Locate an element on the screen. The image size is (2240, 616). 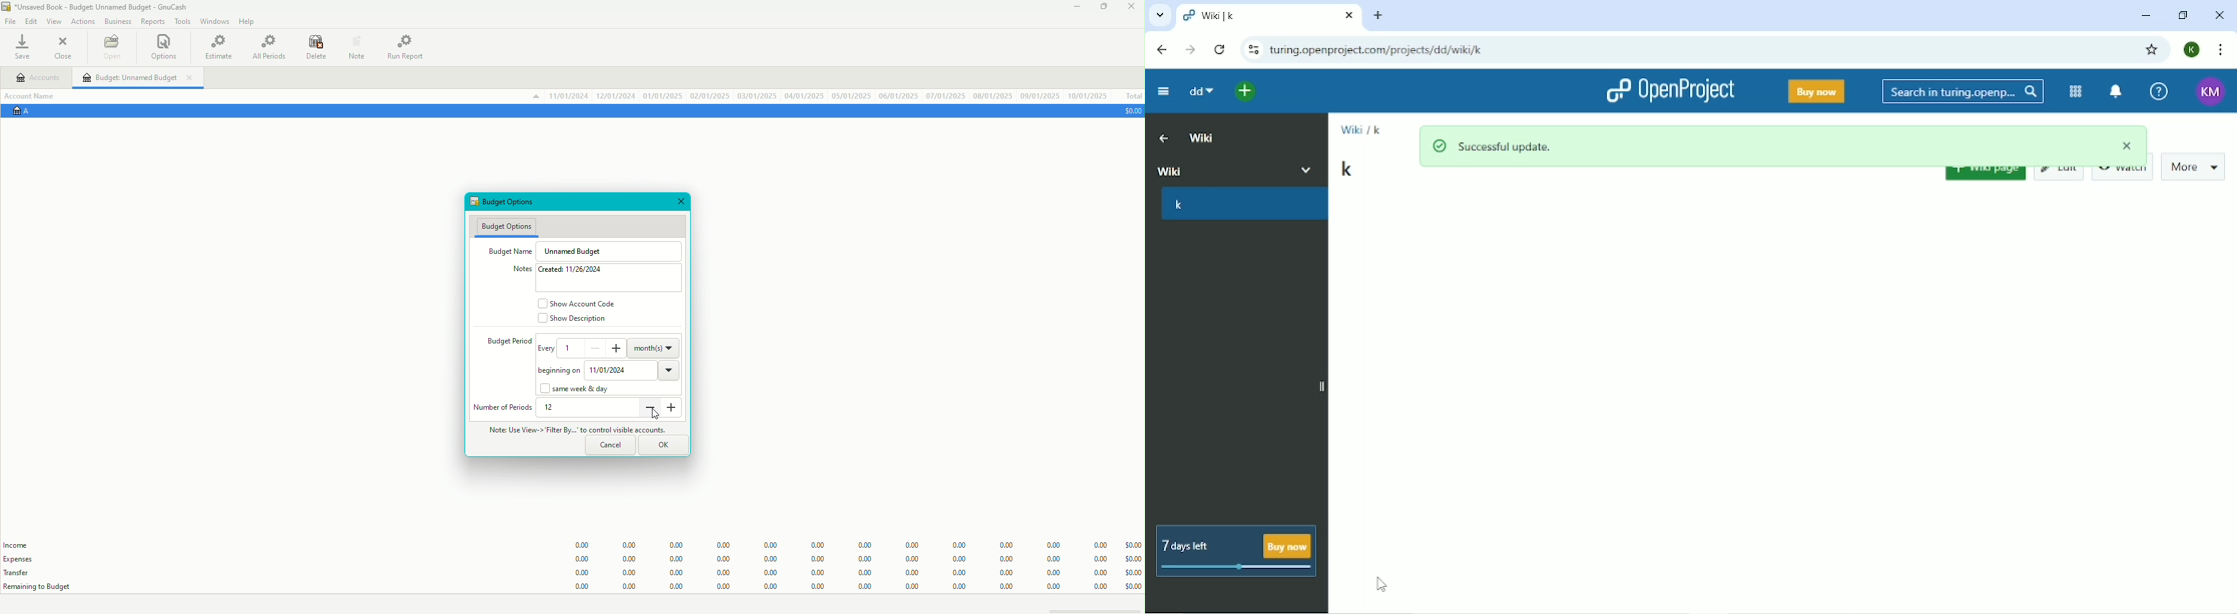
k is located at coordinates (1376, 130).